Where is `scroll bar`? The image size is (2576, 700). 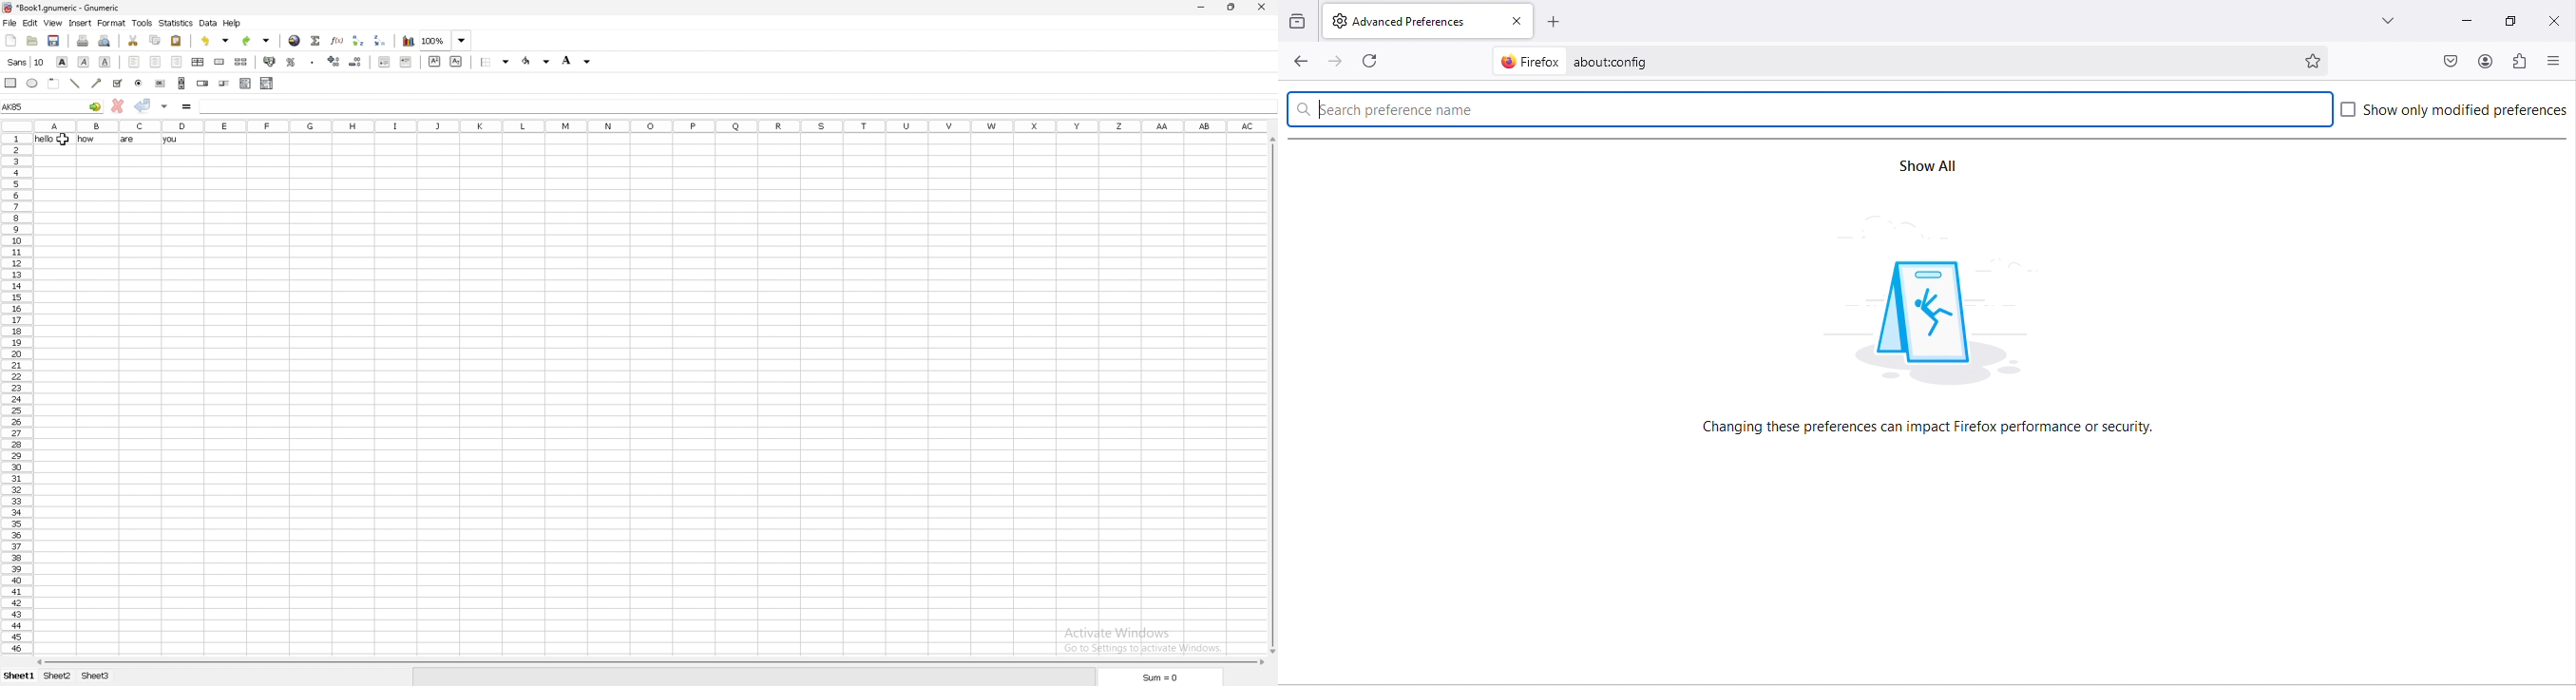
scroll bar is located at coordinates (1272, 394).